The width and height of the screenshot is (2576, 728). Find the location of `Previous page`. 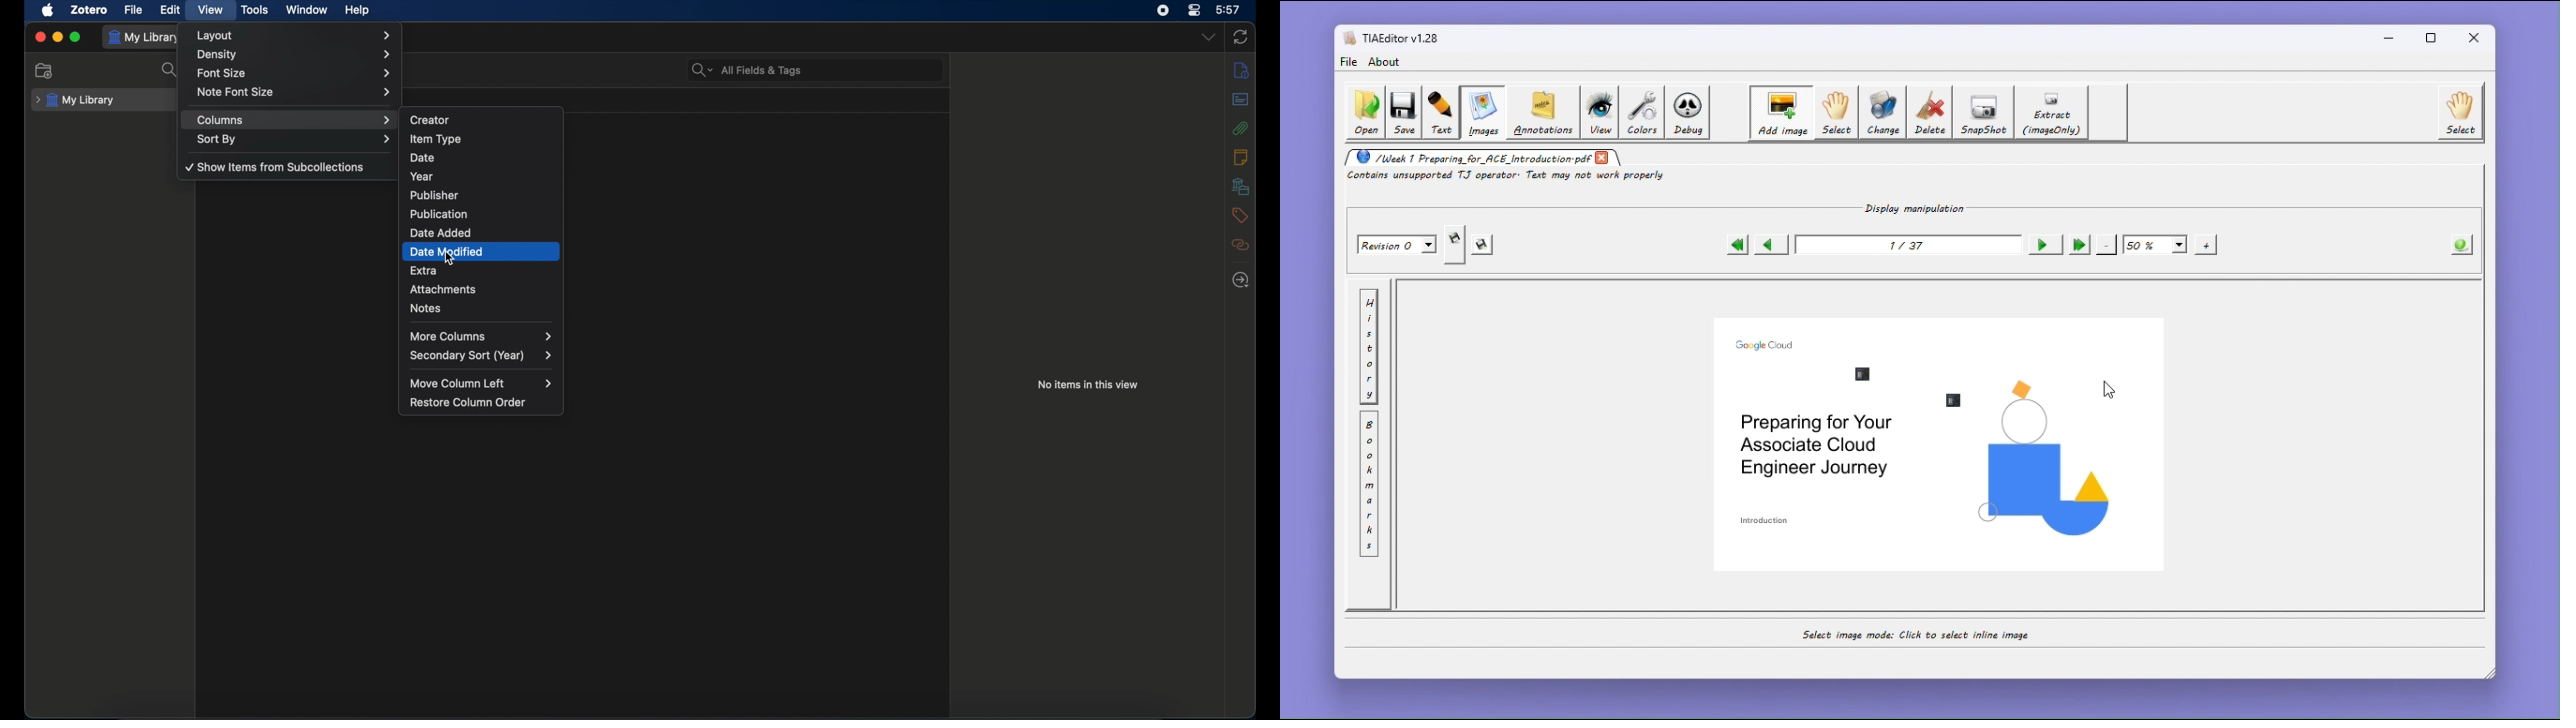

Previous page is located at coordinates (1769, 244).